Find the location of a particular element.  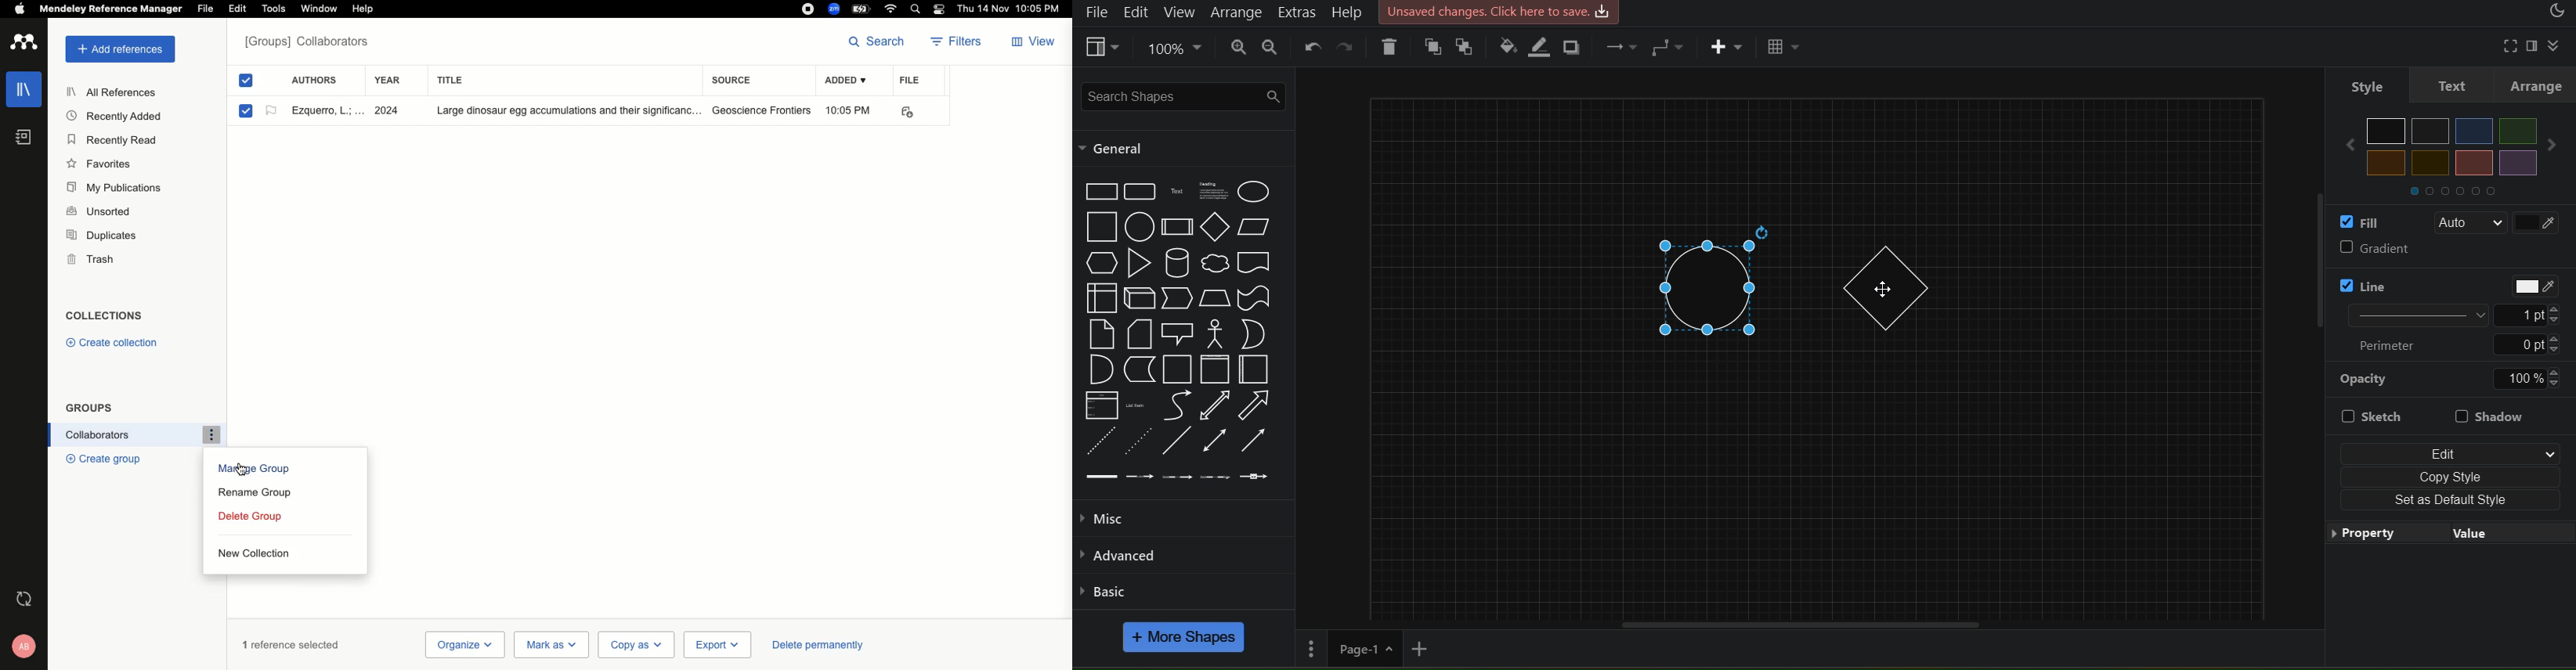

Authors is located at coordinates (314, 78).